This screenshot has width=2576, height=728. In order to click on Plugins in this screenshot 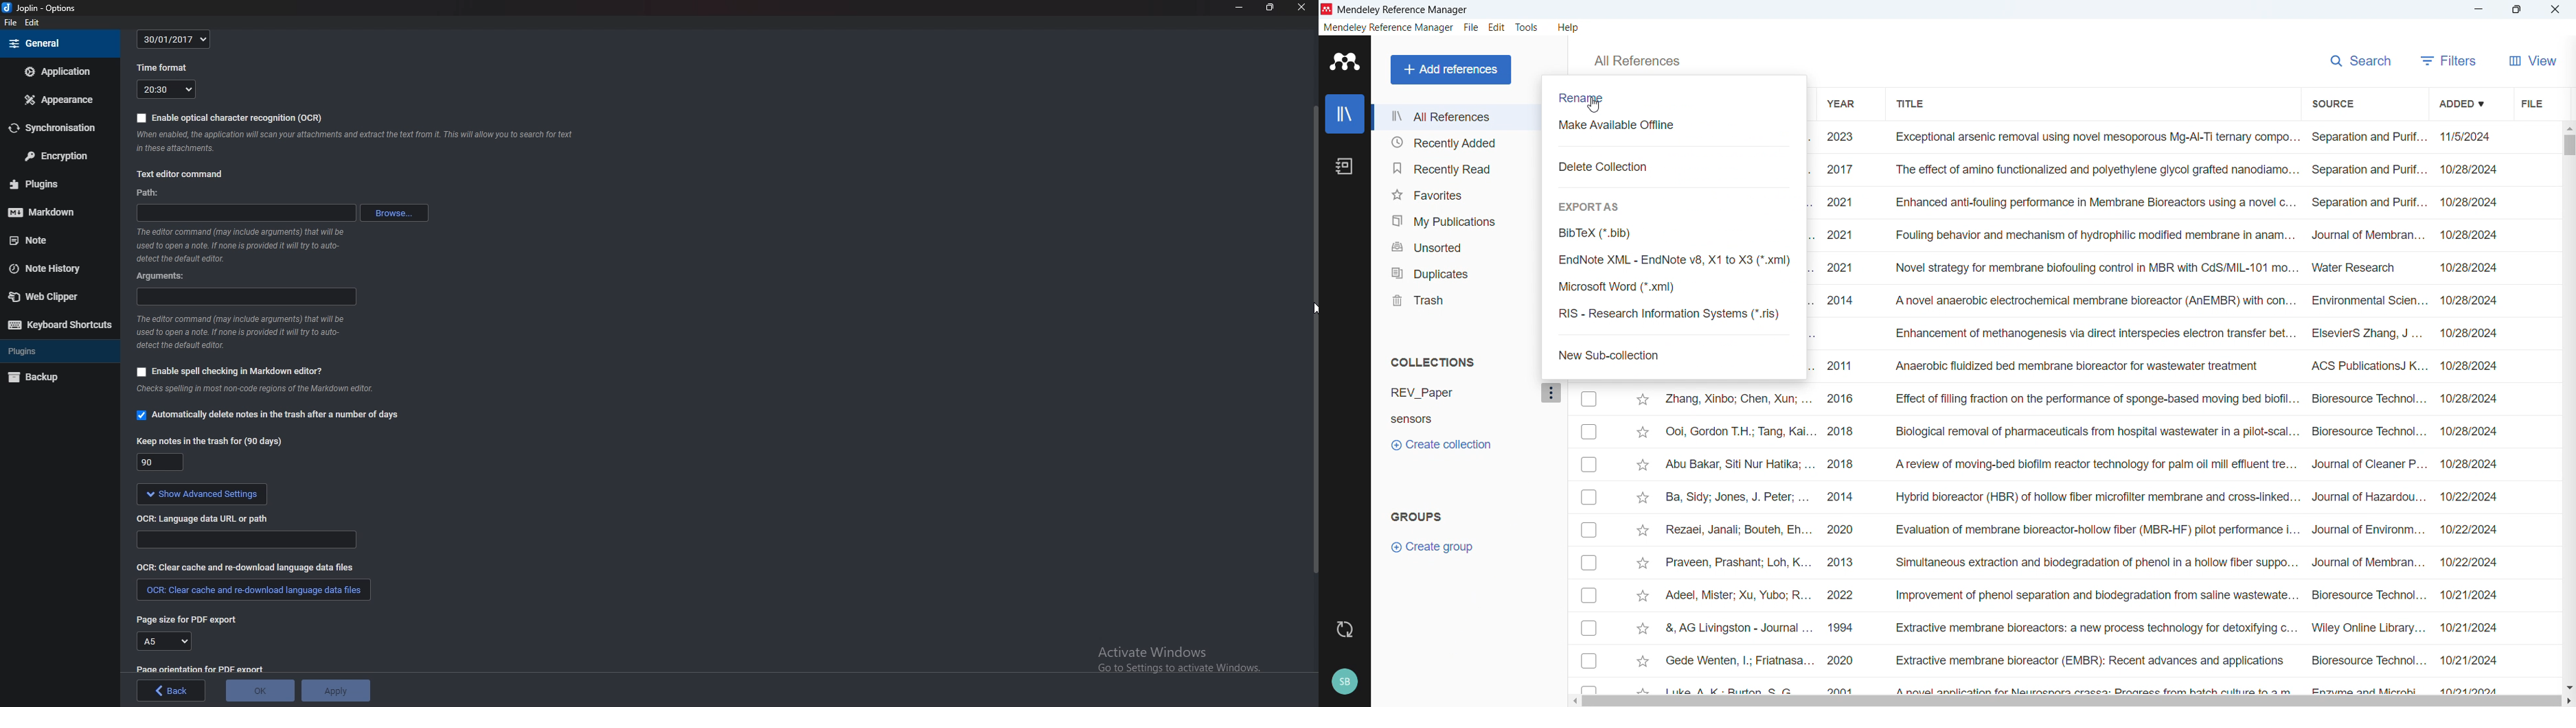, I will do `click(48, 185)`.